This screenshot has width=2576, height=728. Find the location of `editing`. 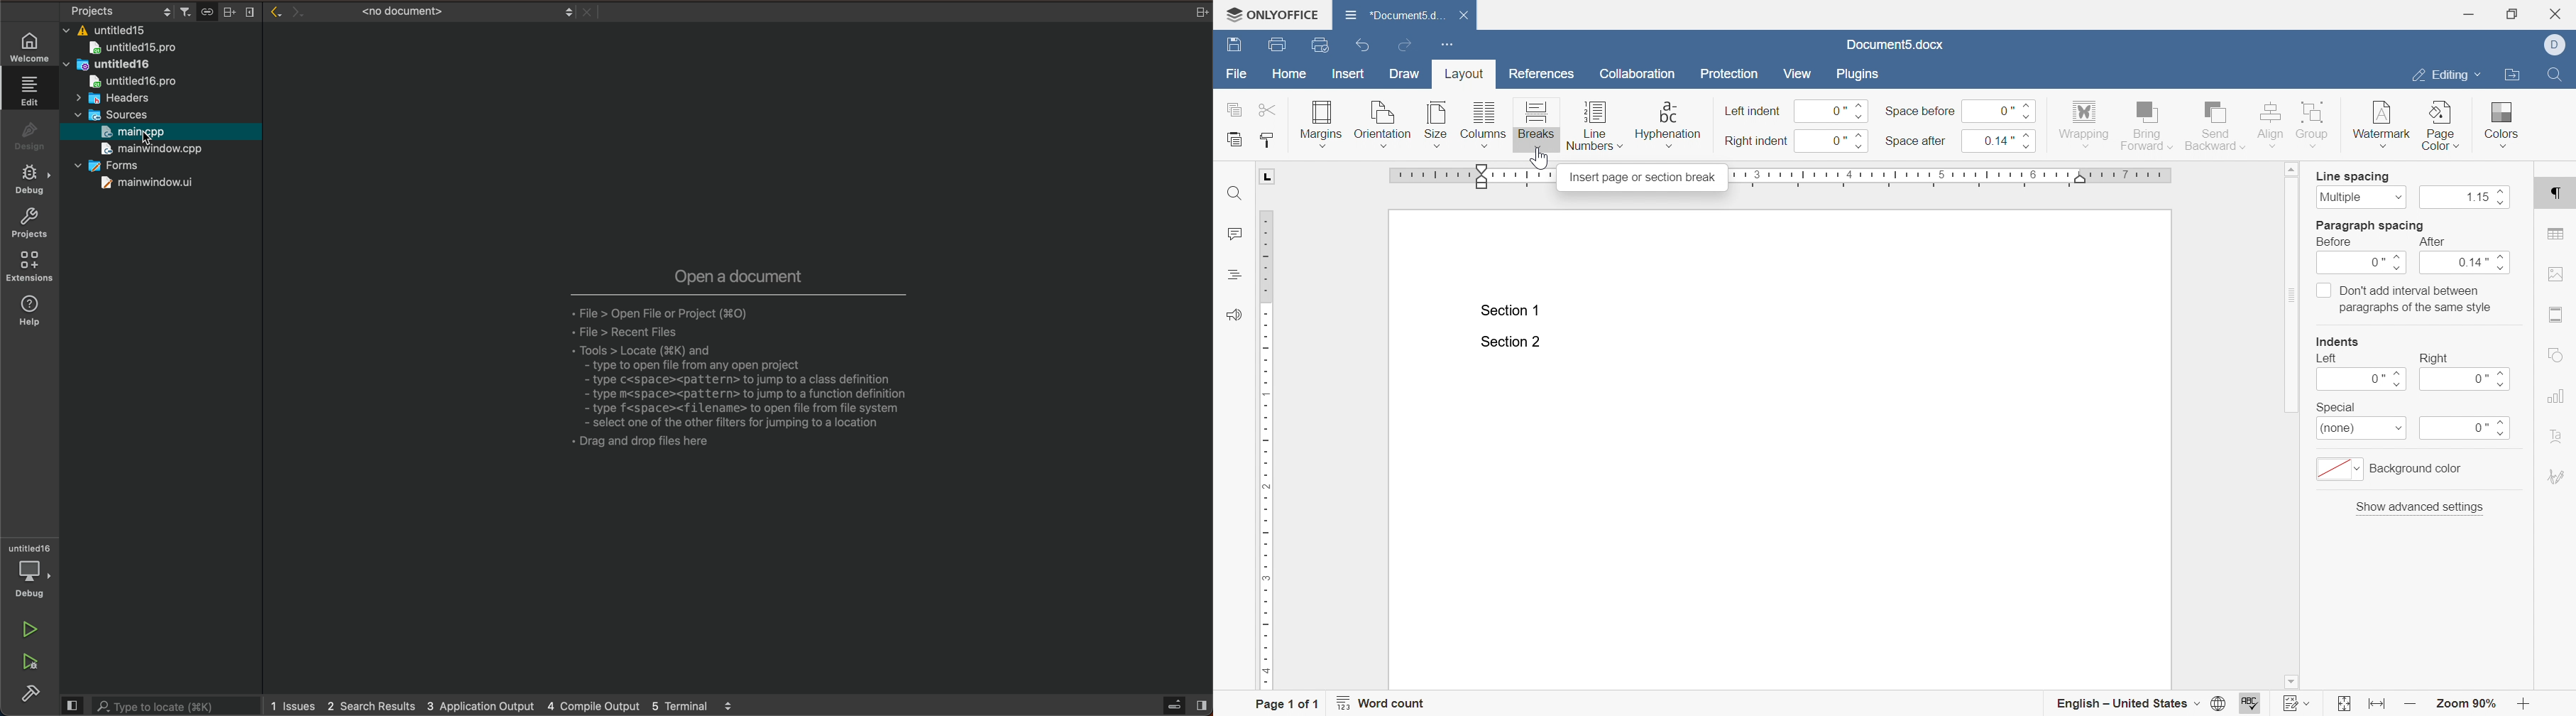

editing is located at coordinates (2446, 77).